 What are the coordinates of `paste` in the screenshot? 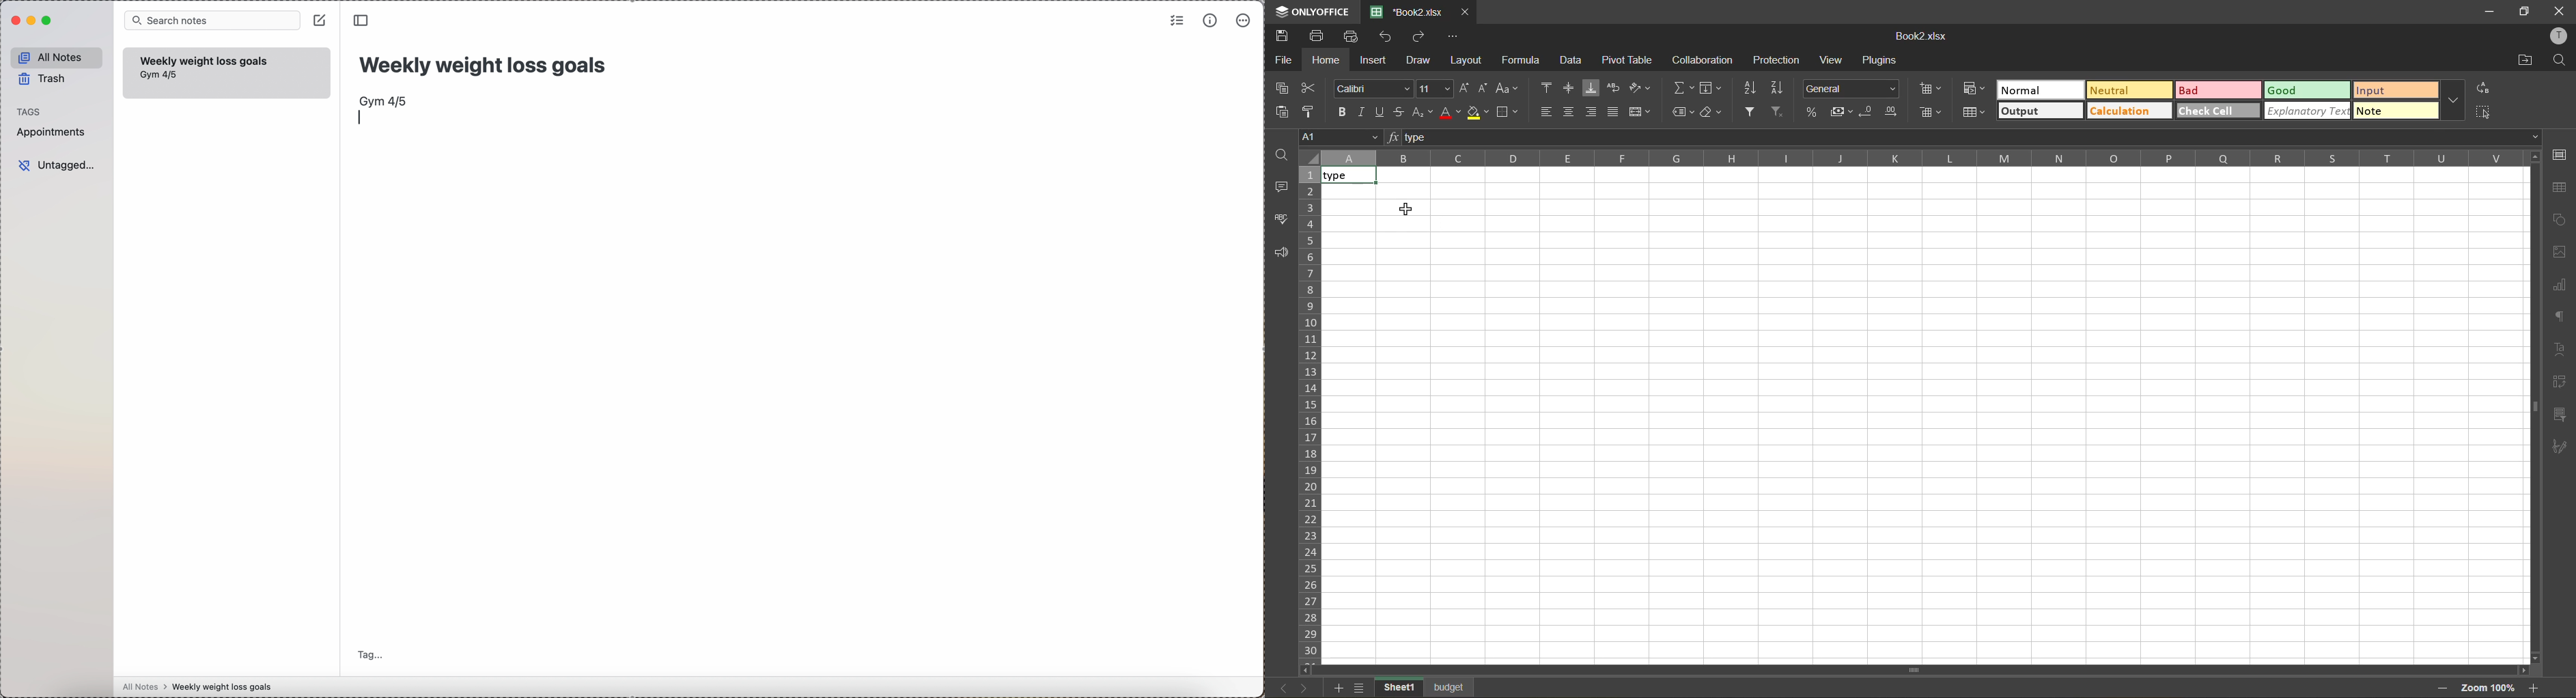 It's located at (1278, 112).